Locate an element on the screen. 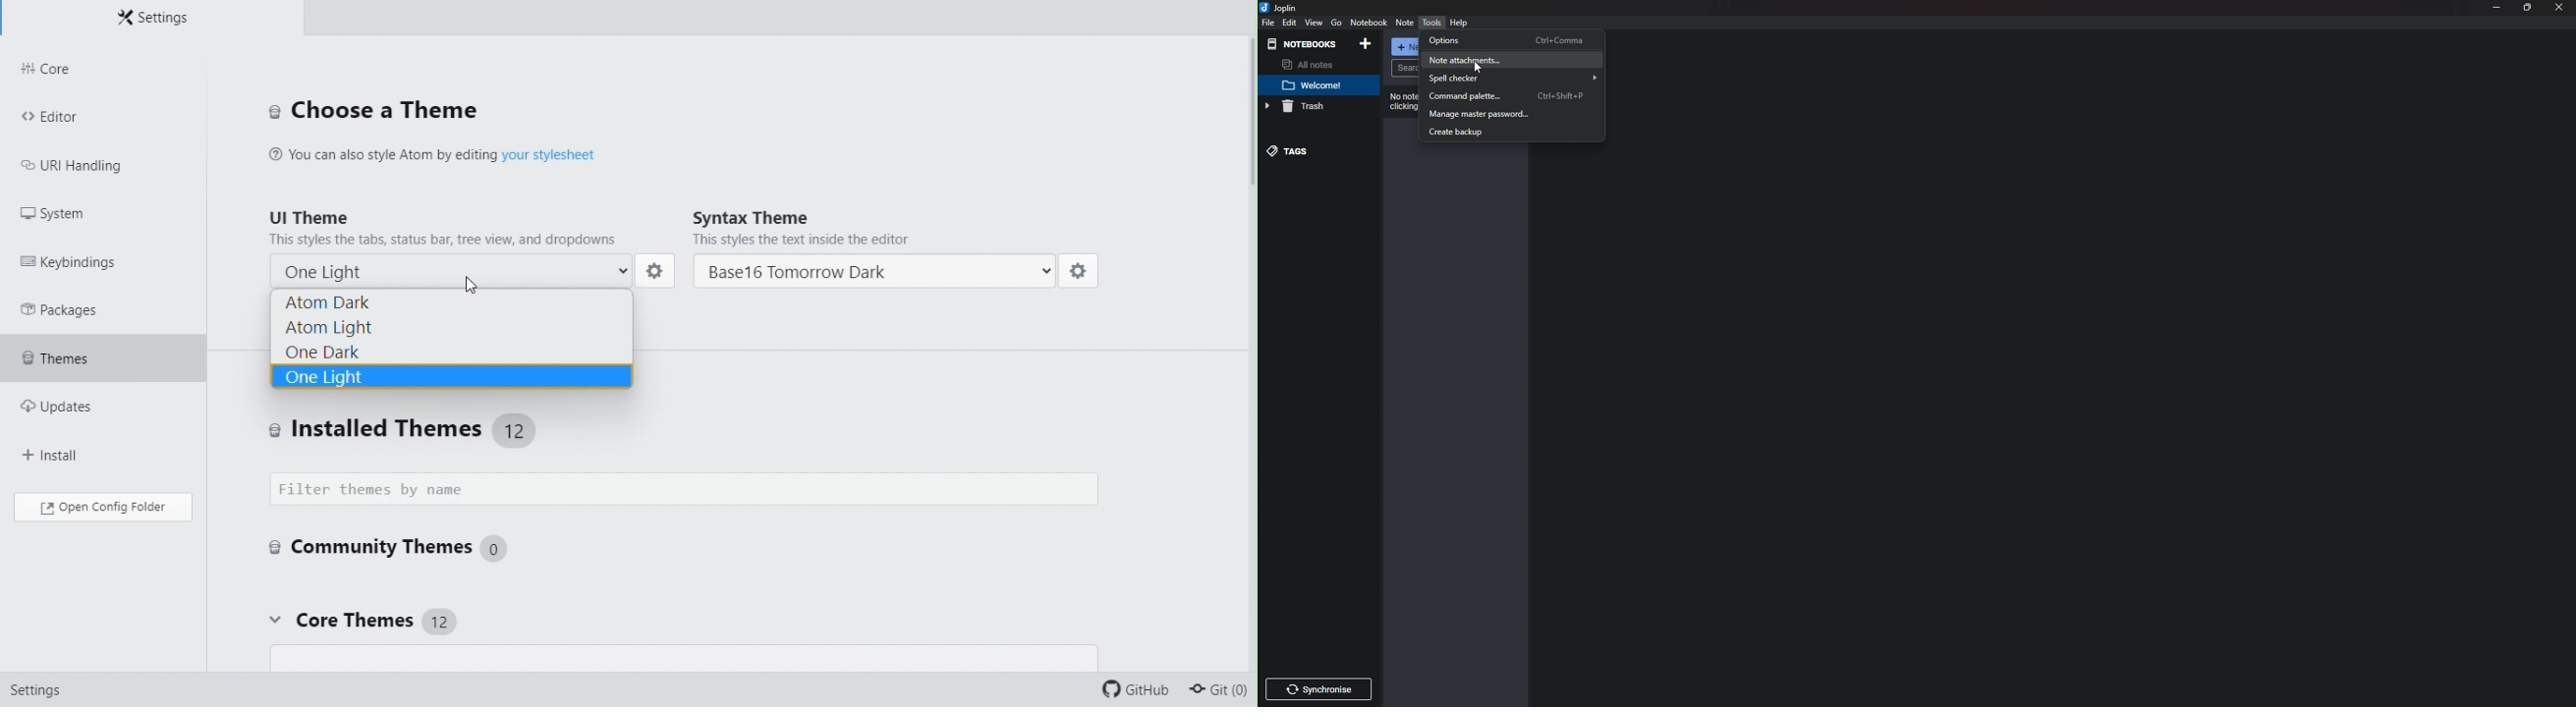  note Book is located at coordinates (1369, 22).